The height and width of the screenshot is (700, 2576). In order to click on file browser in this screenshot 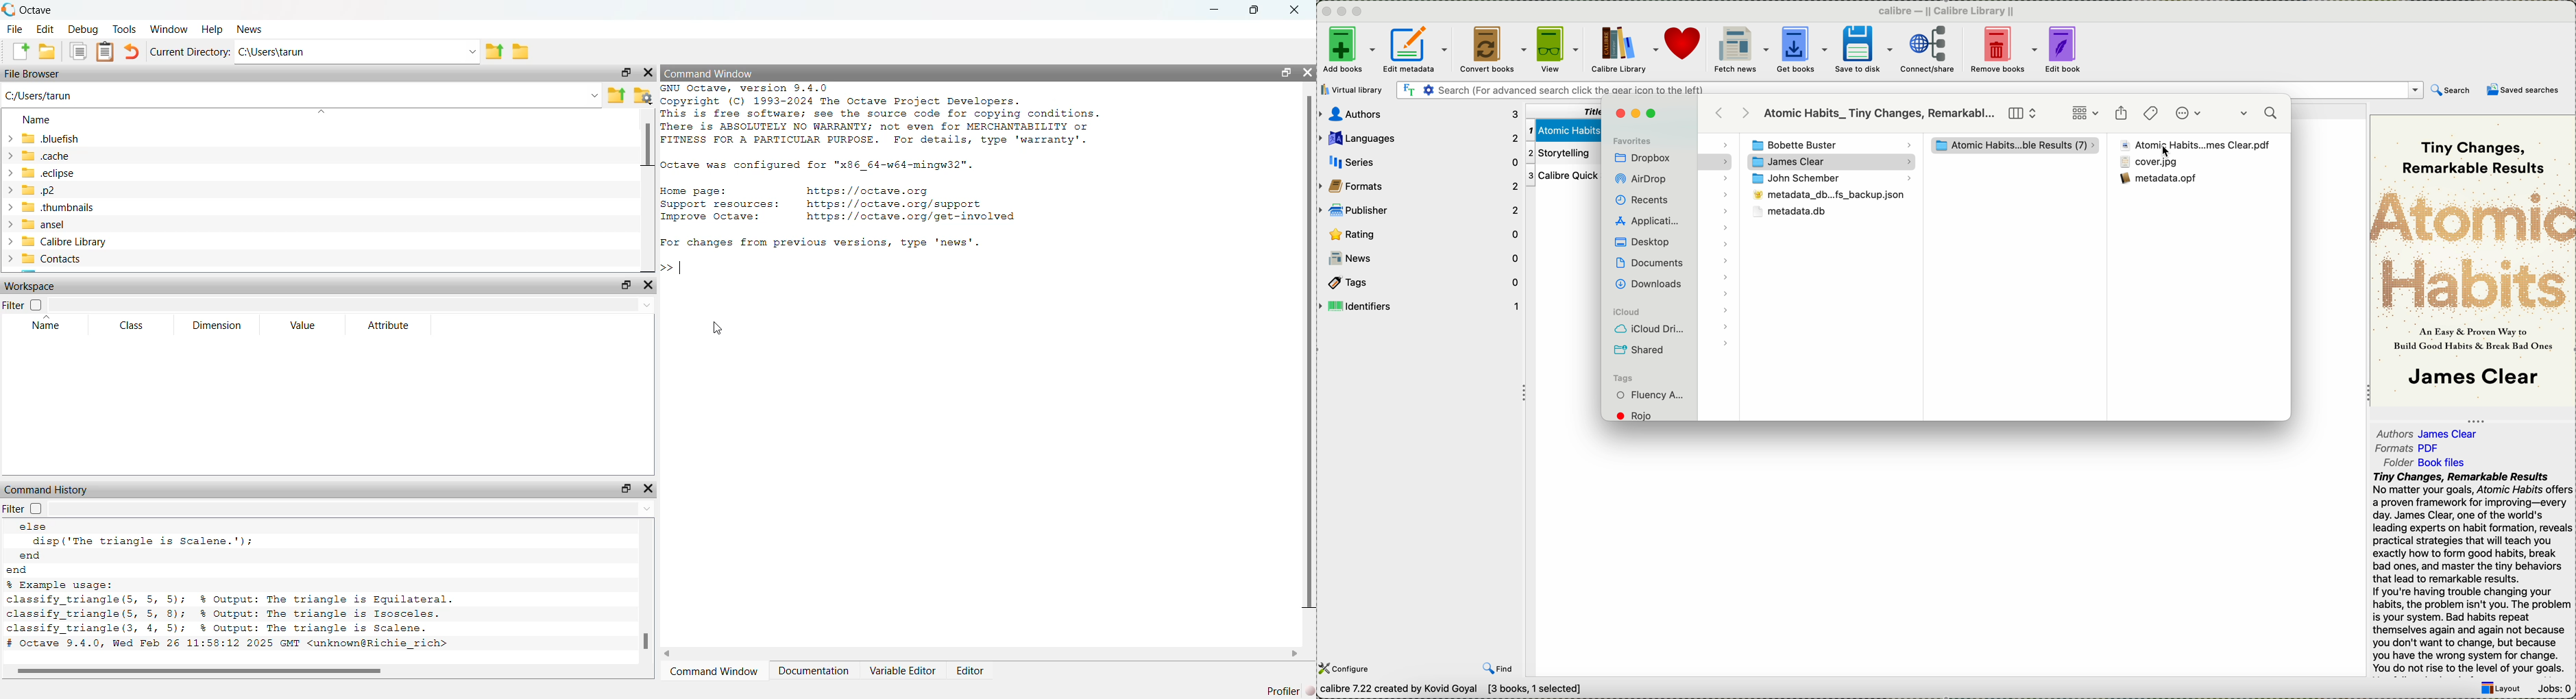, I will do `click(34, 75)`.